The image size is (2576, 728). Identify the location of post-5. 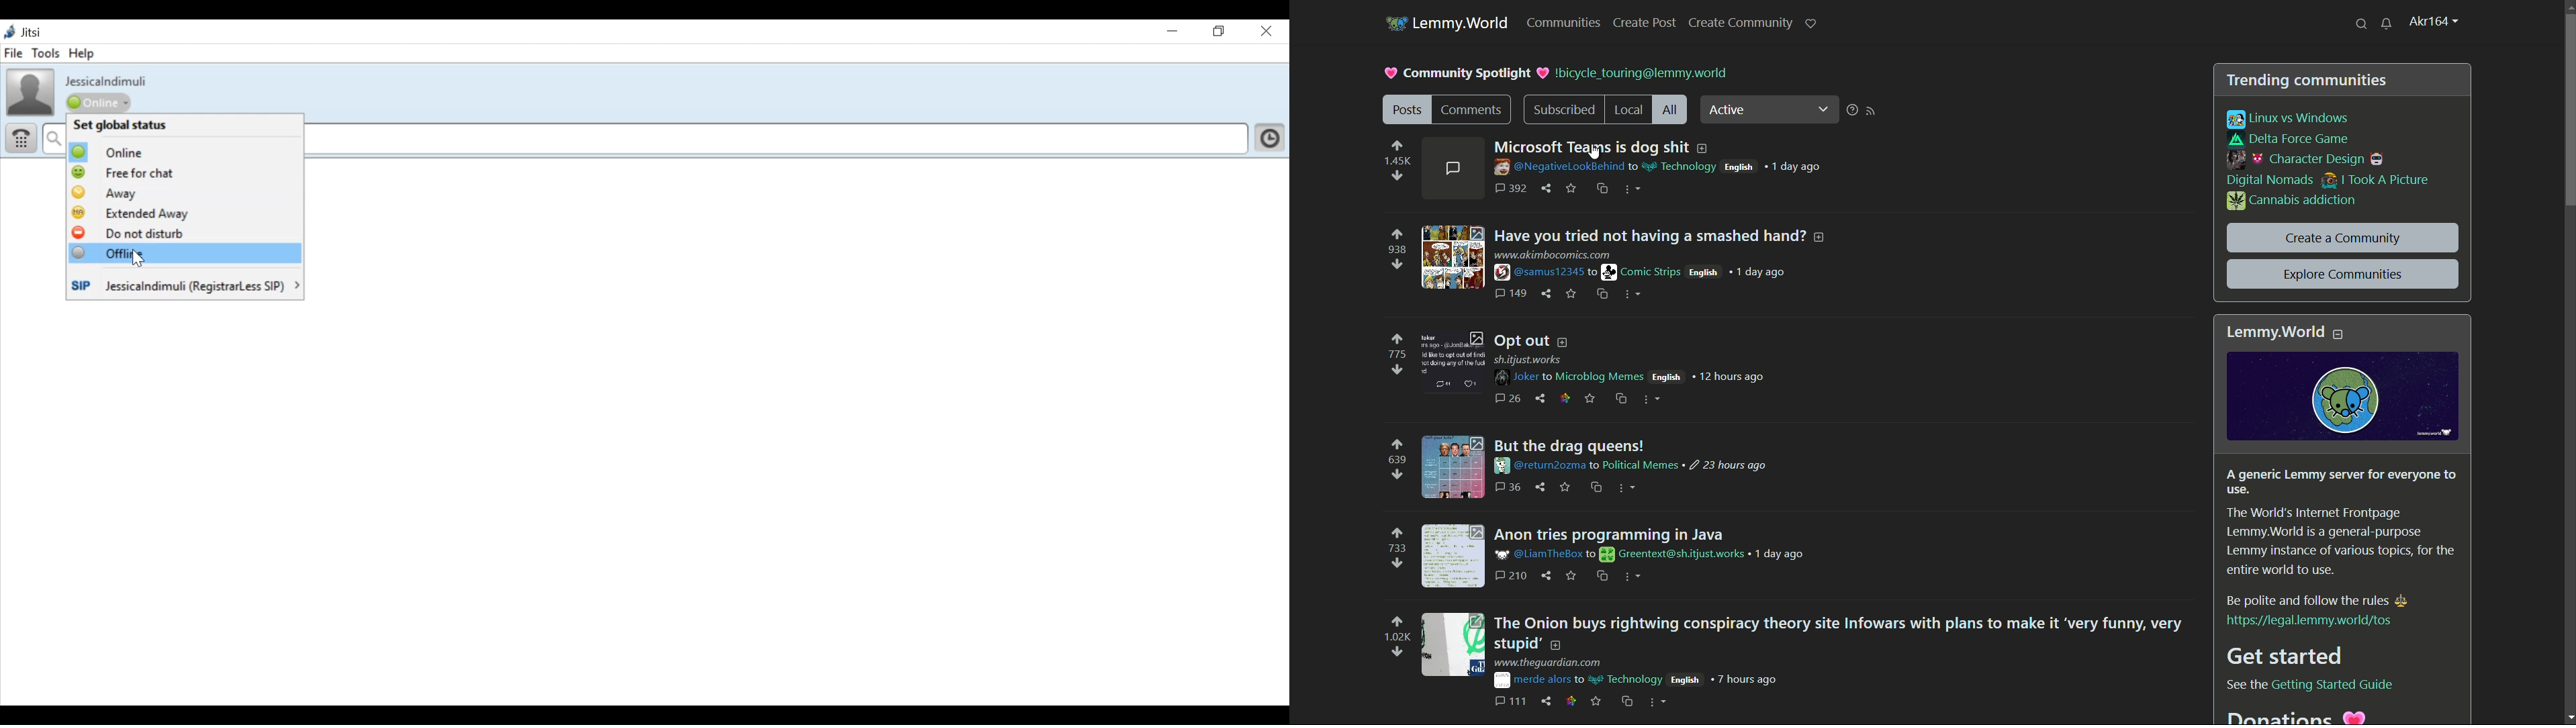
(1841, 632).